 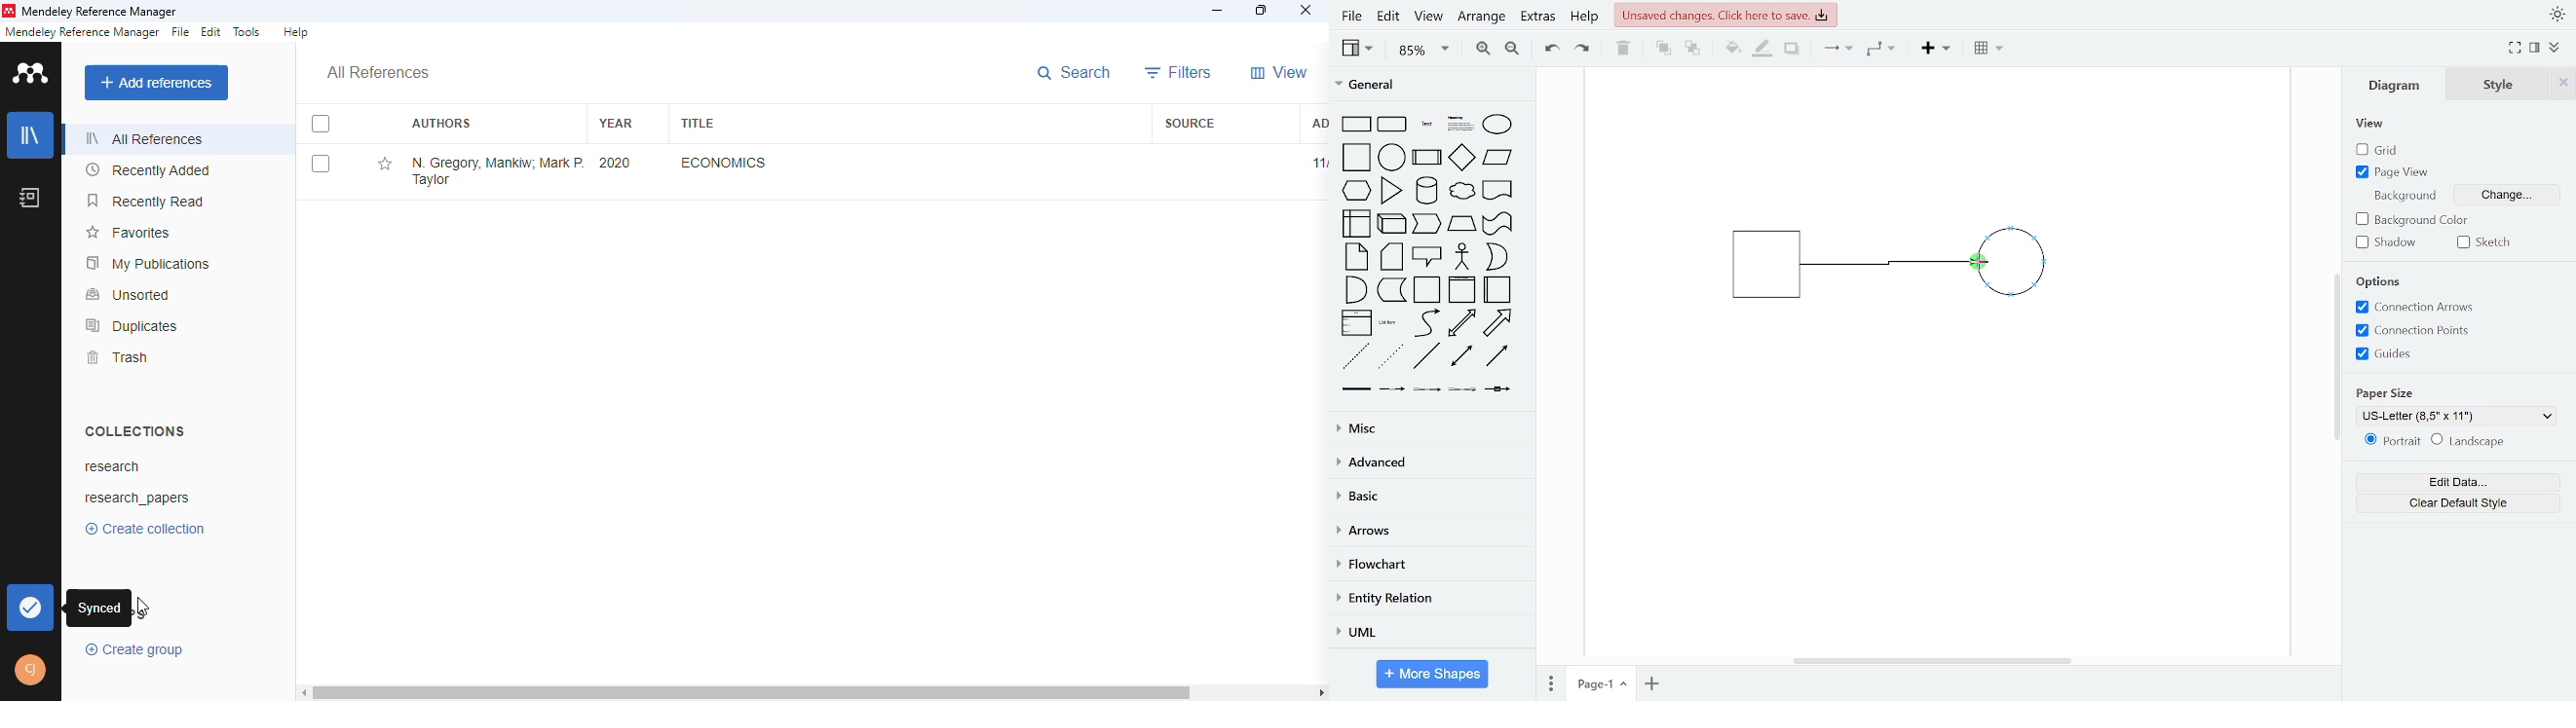 What do you see at coordinates (1496, 224) in the screenshot?
I see `tape` at bounding box center [1496, 224].